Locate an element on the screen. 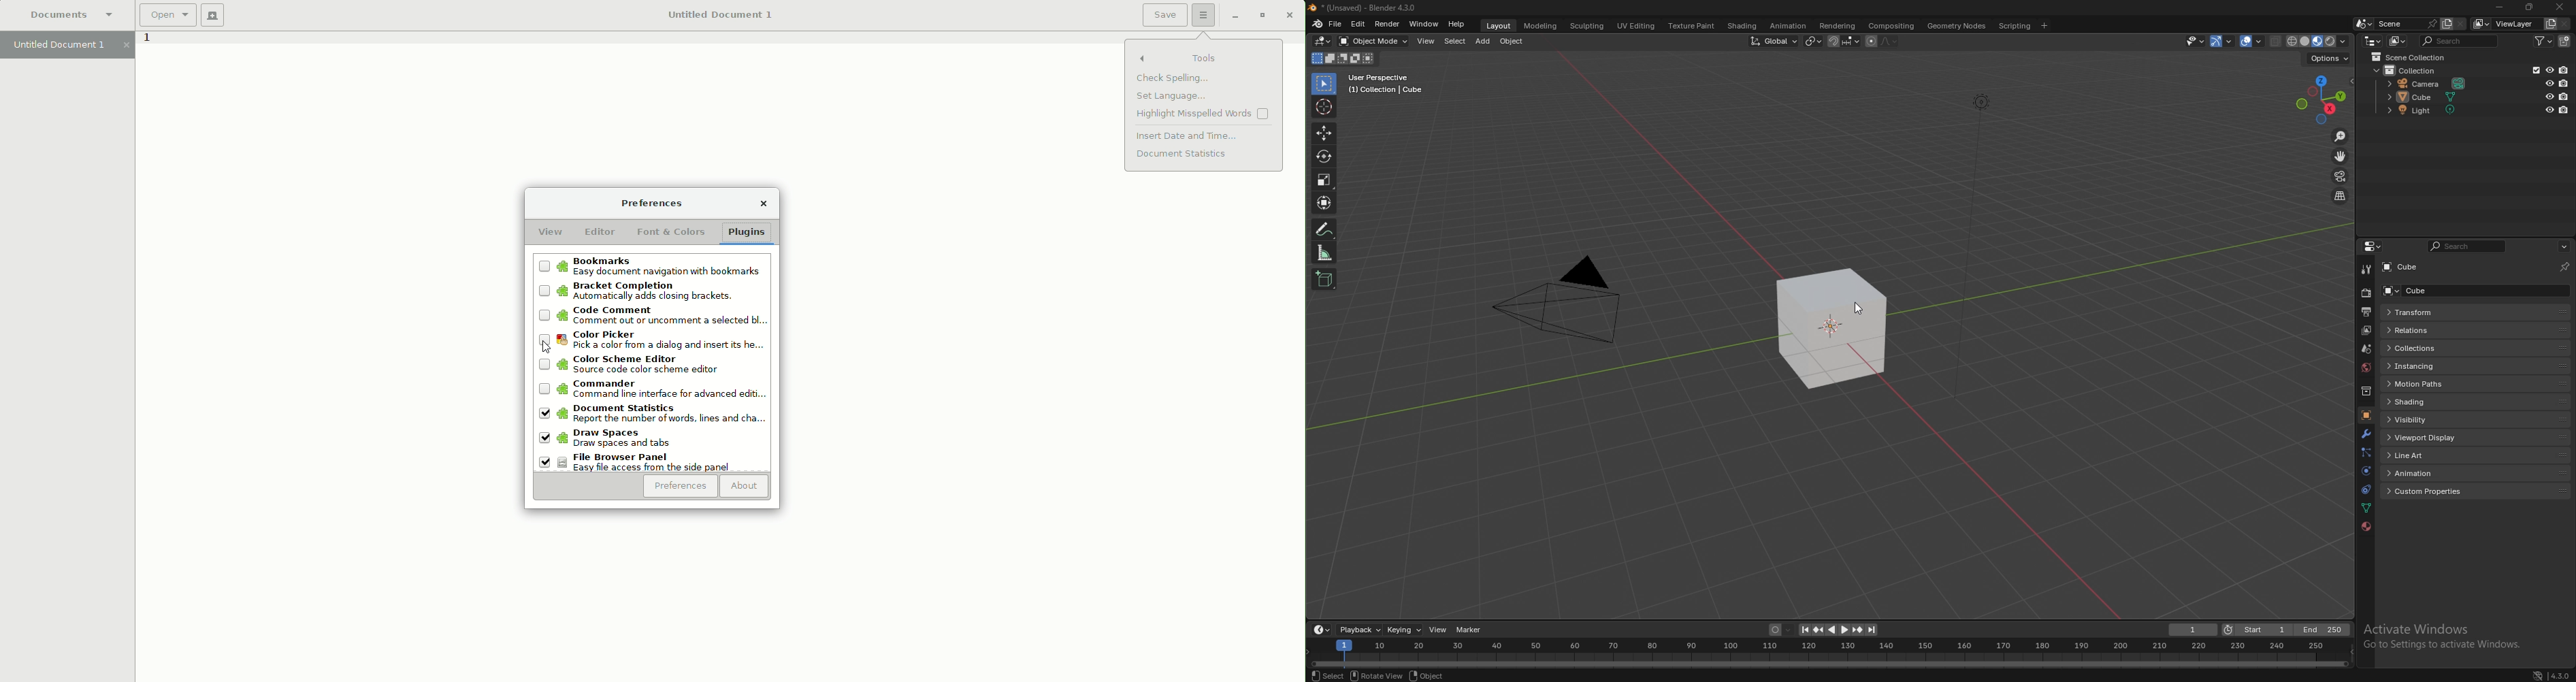 Image resolution: width=2576 pixels, height=700 pixels. world is located at coordinates (2365, 367).